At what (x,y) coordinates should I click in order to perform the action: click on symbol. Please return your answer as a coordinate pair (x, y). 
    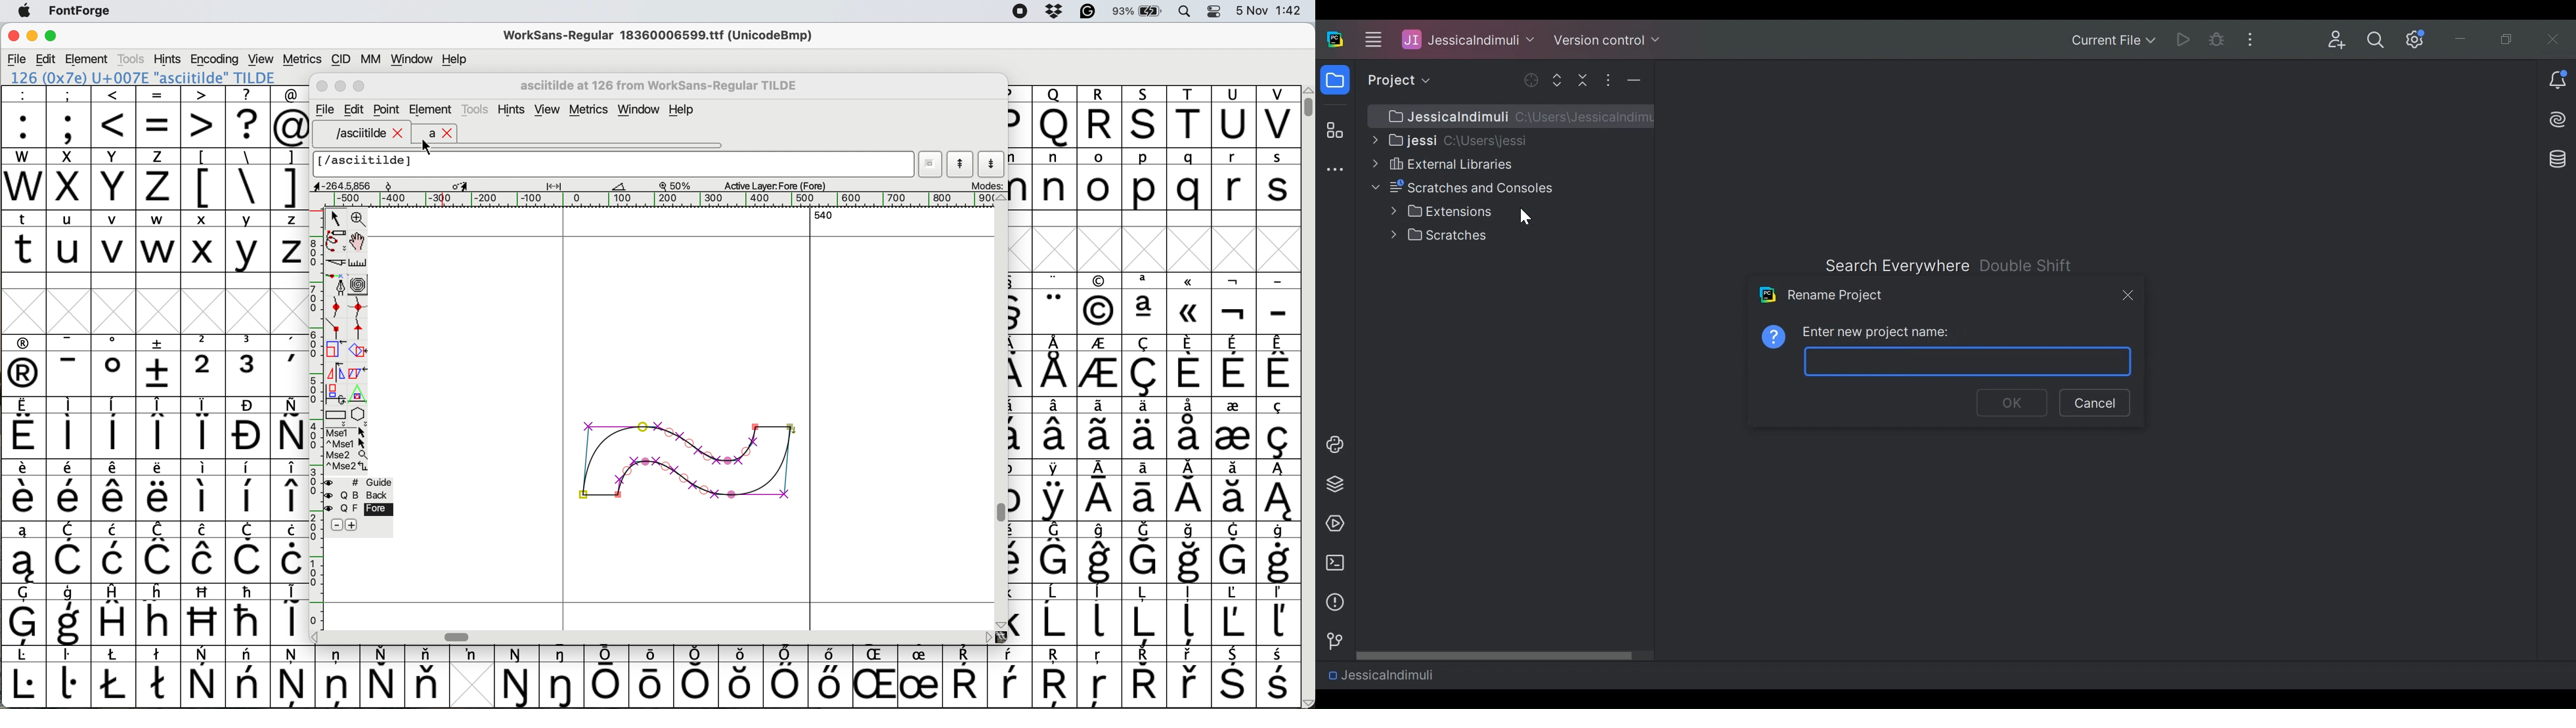
    Looking at the image, I should click on (205, 677).